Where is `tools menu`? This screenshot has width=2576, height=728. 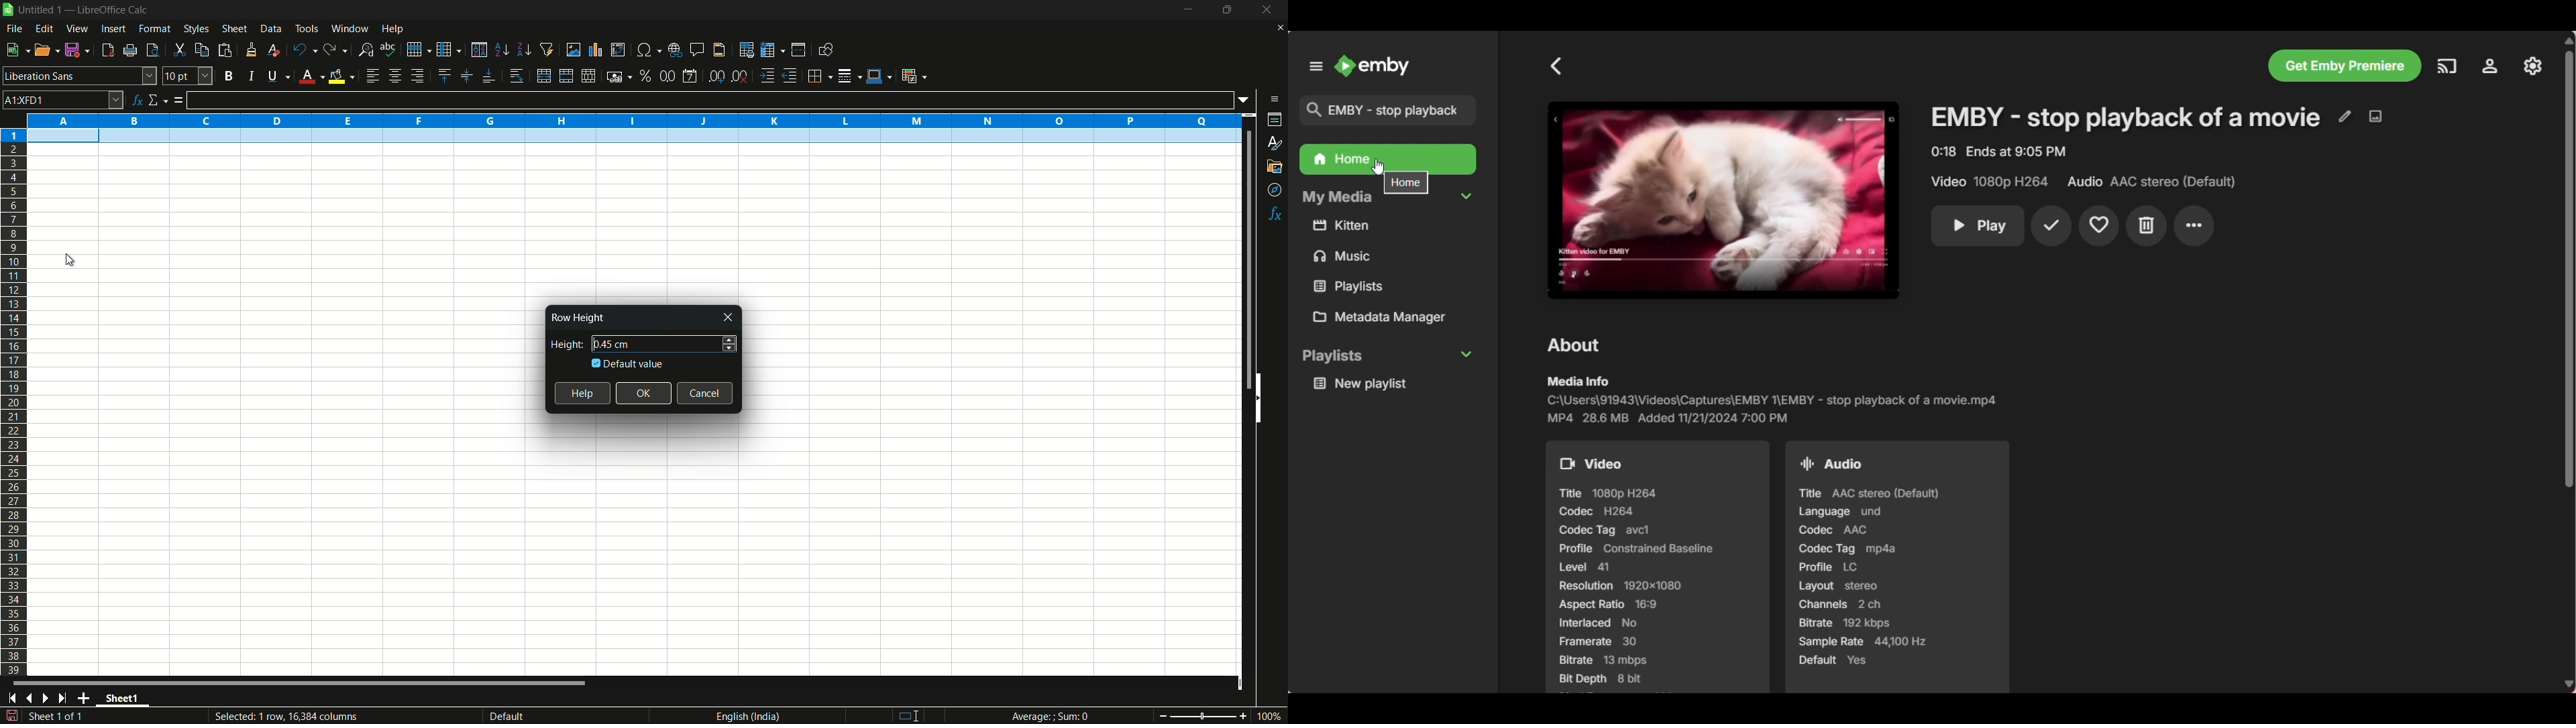
tools menu is located at coordinates (306, 28).